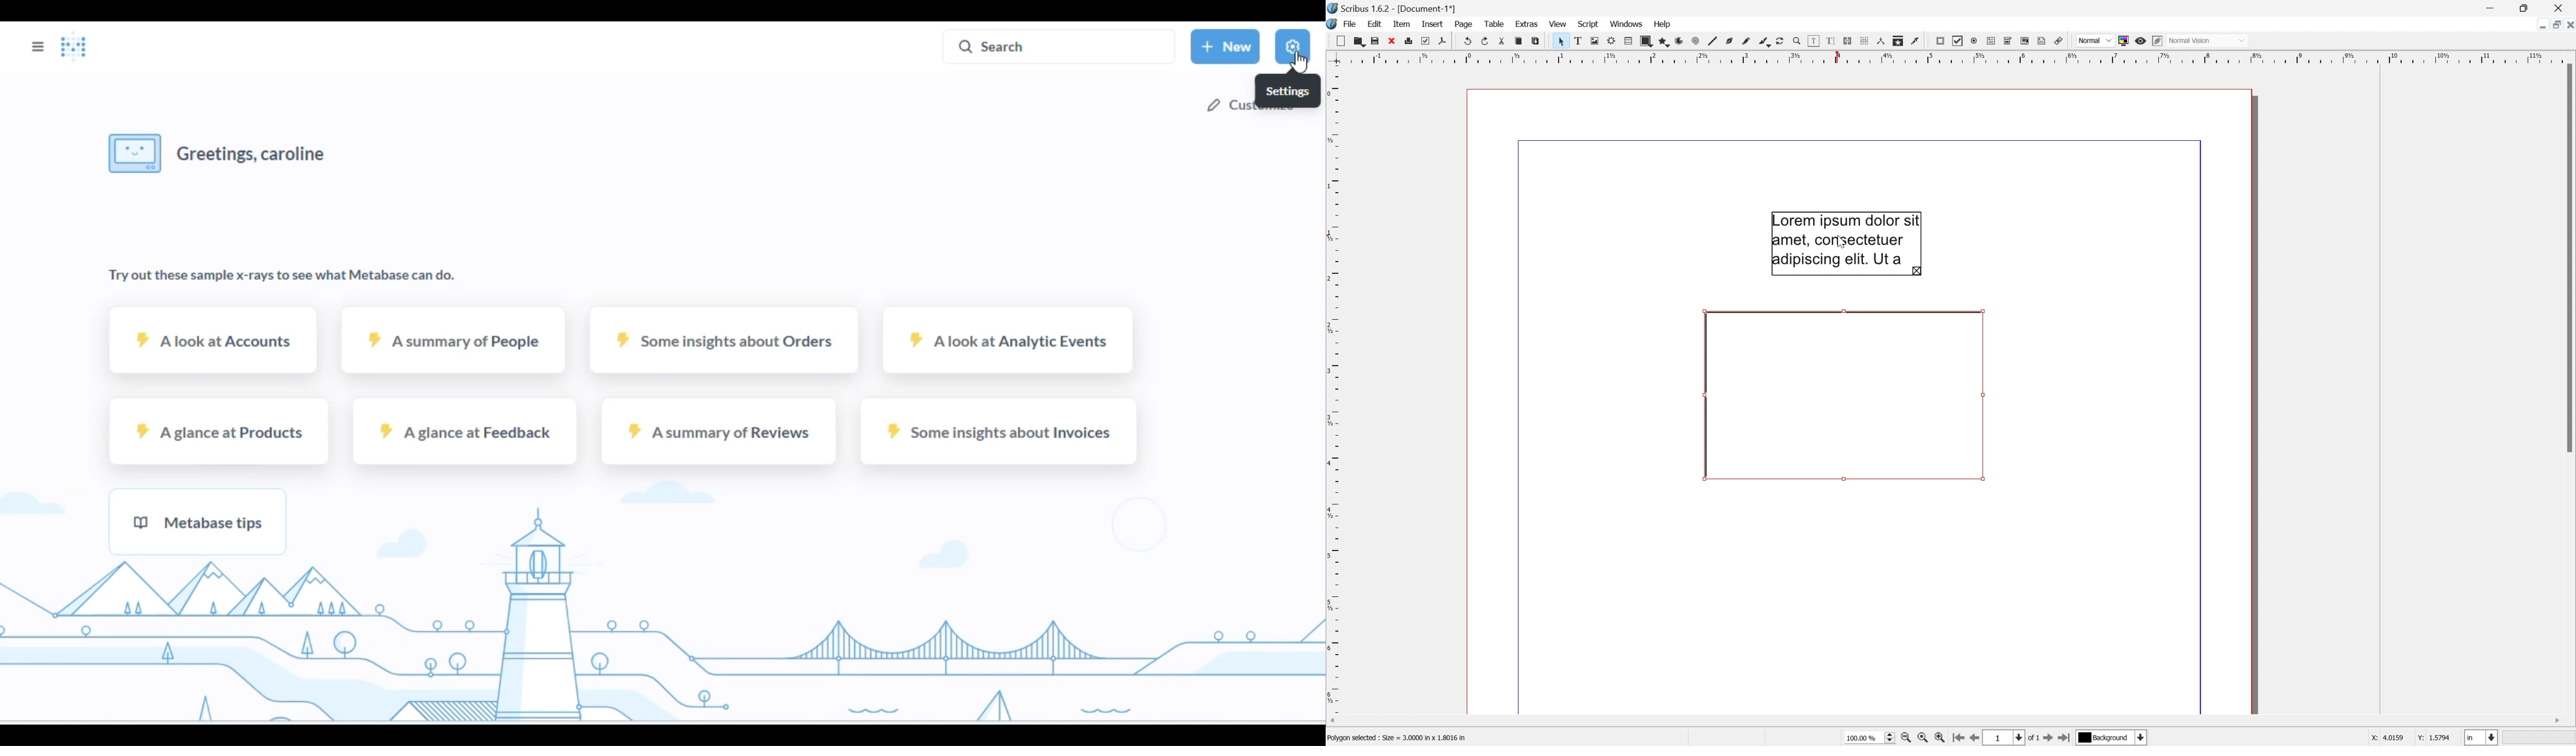 The height and width of the screenshot is (756, 2576). I want to click on Select the current payer, so click(2112, 739).